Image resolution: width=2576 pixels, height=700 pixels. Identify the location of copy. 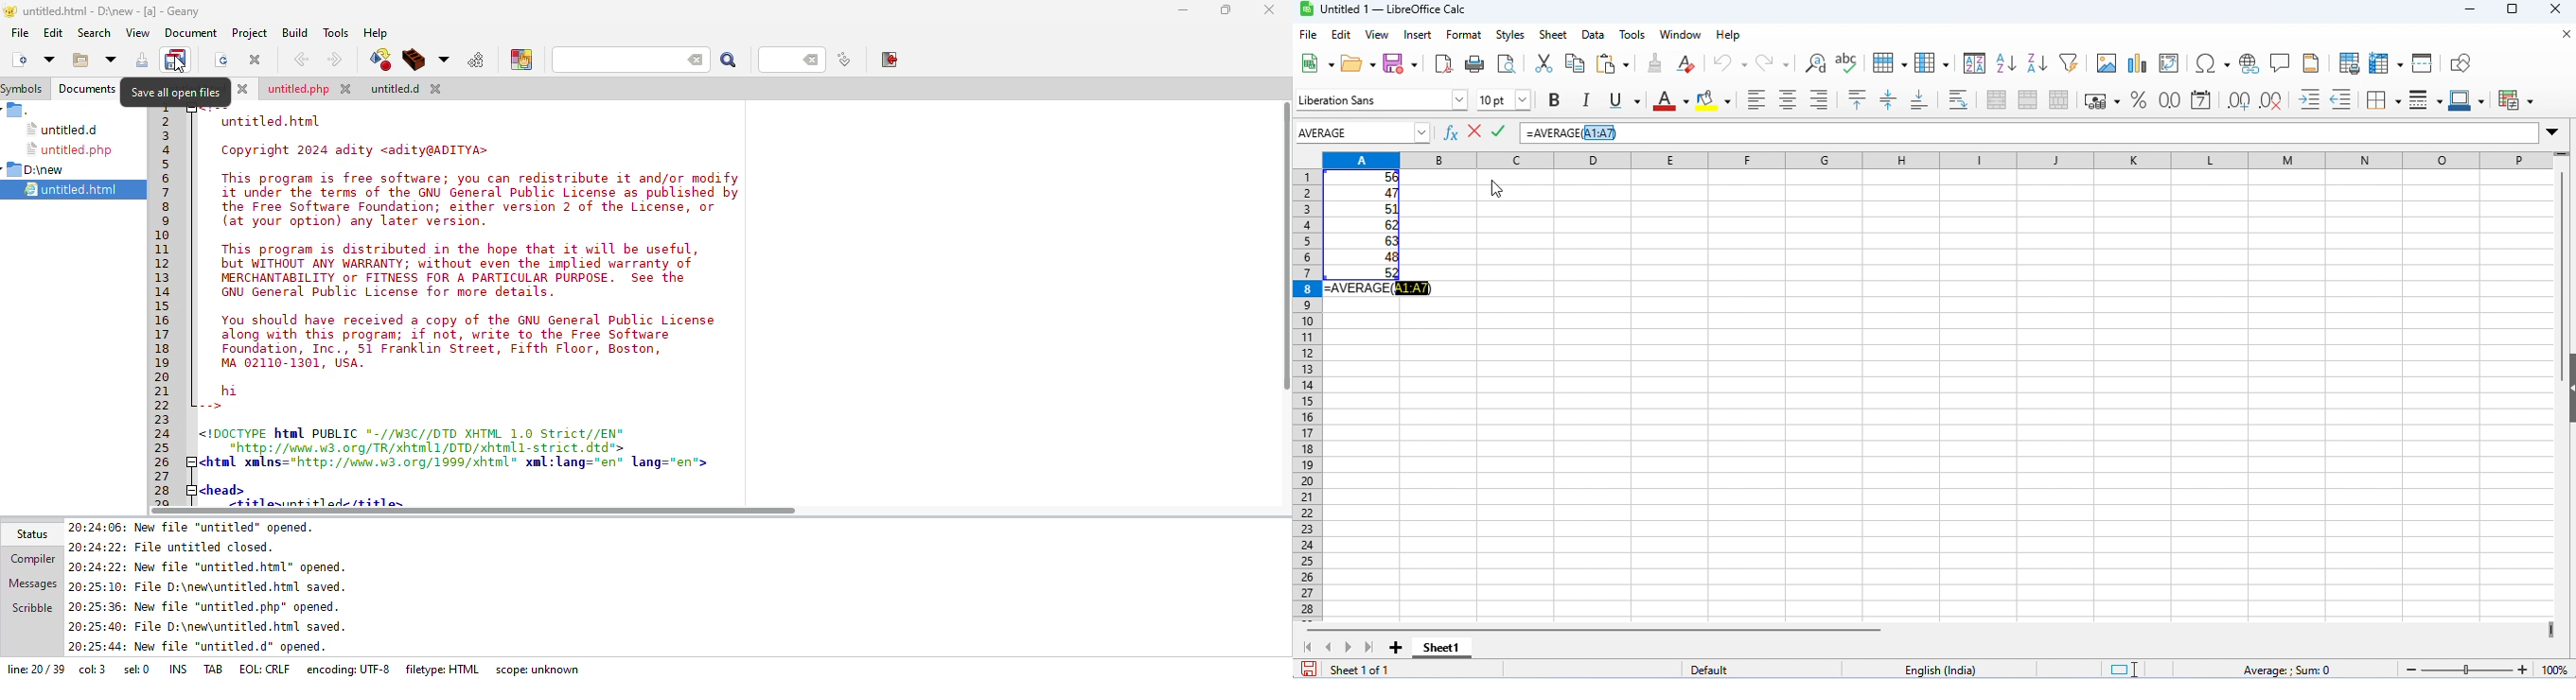
(1575, 63).